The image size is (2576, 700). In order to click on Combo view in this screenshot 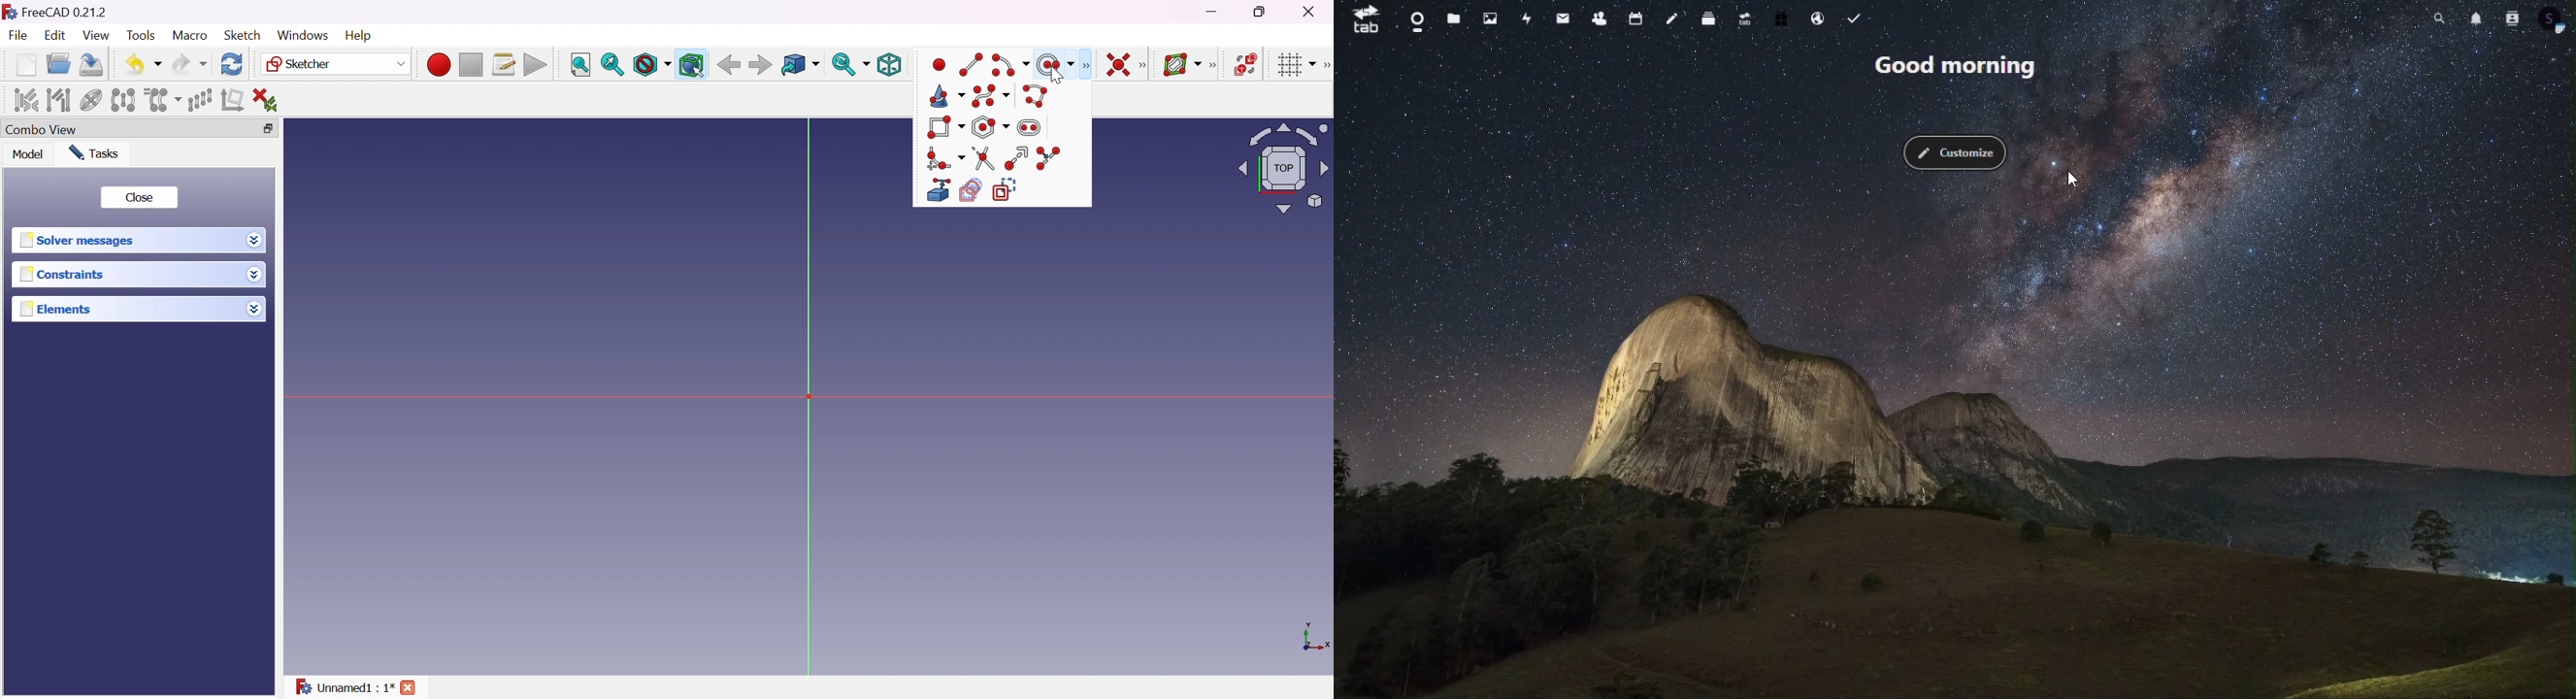, I will do `click(41, 131)`.